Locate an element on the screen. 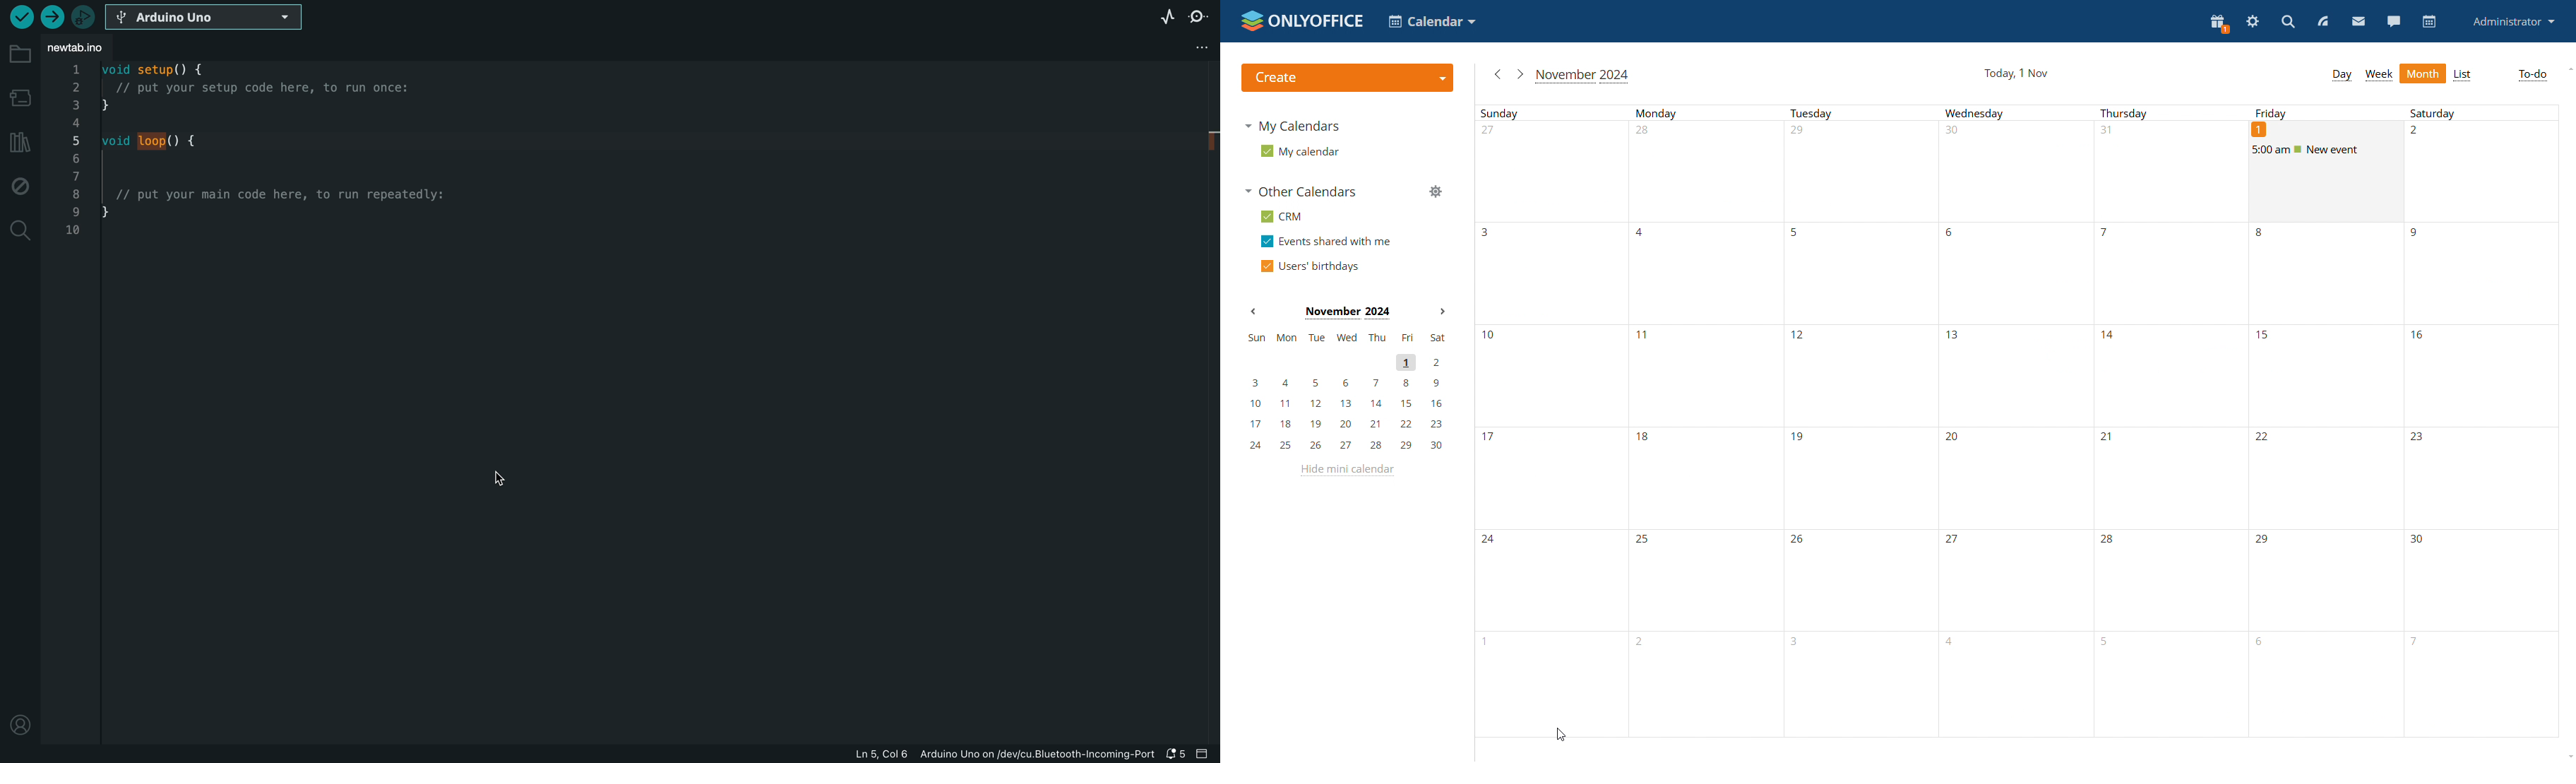 This screenshot has width=2576, height=784. Friday is located at coordinates (2271, 114).